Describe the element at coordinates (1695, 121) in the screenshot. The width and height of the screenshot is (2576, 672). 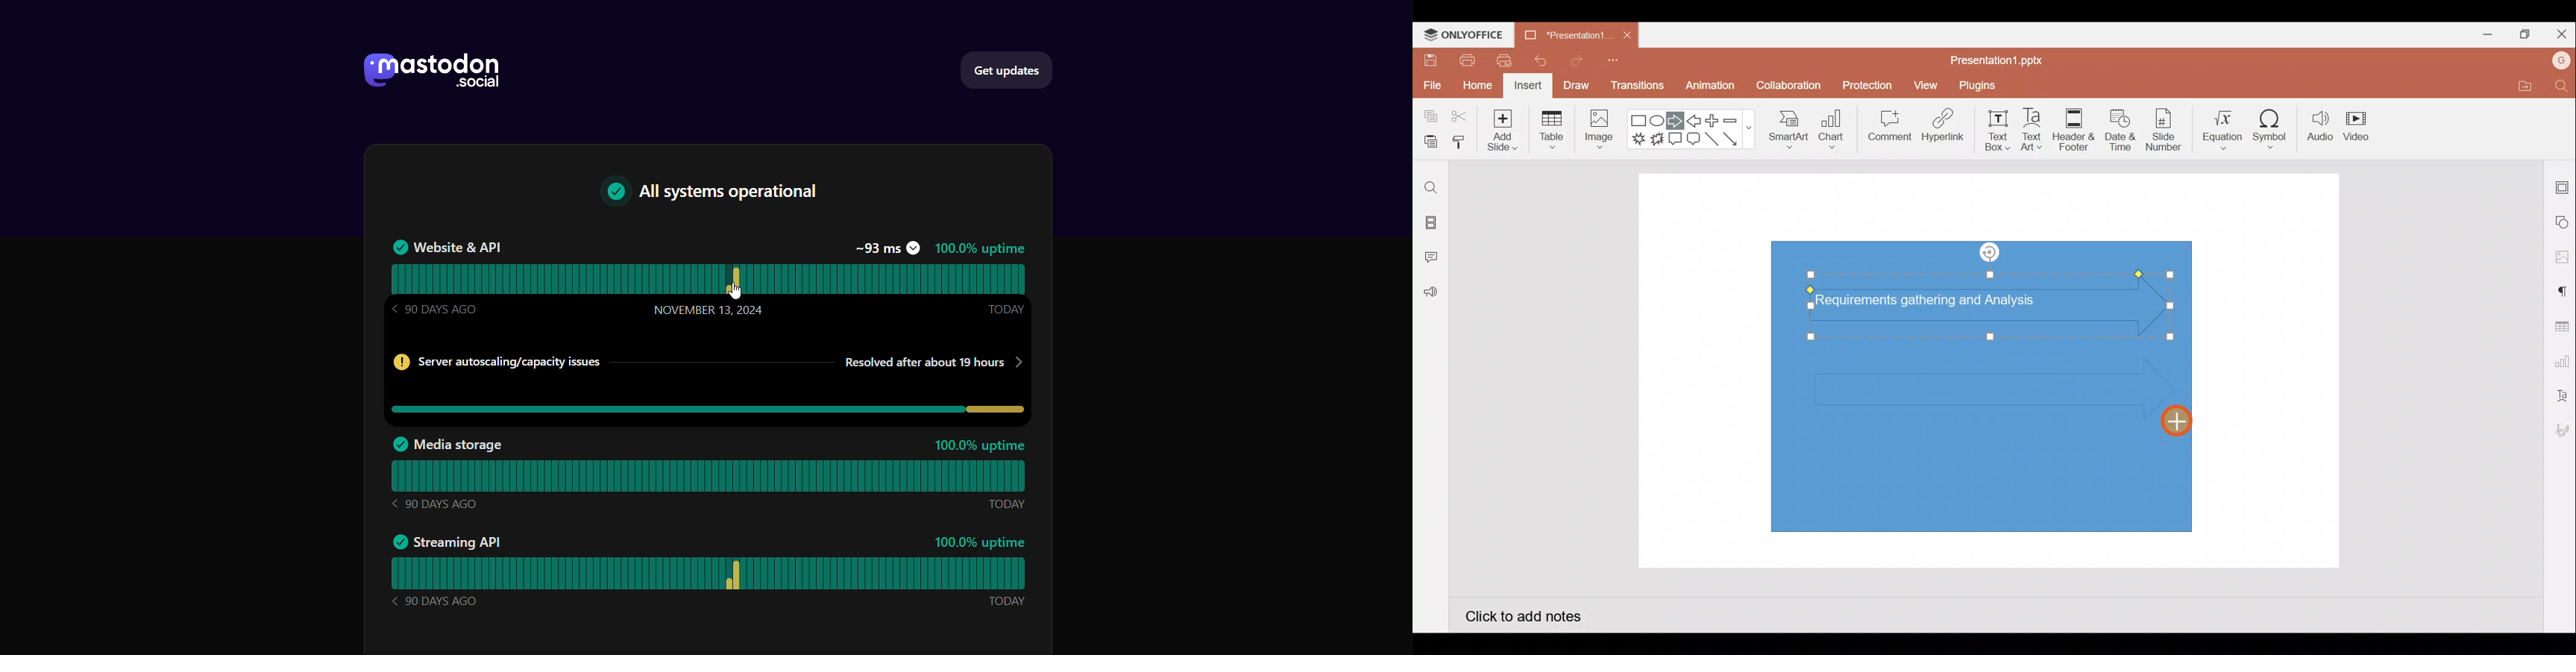
I see `Left arrow` at that location.